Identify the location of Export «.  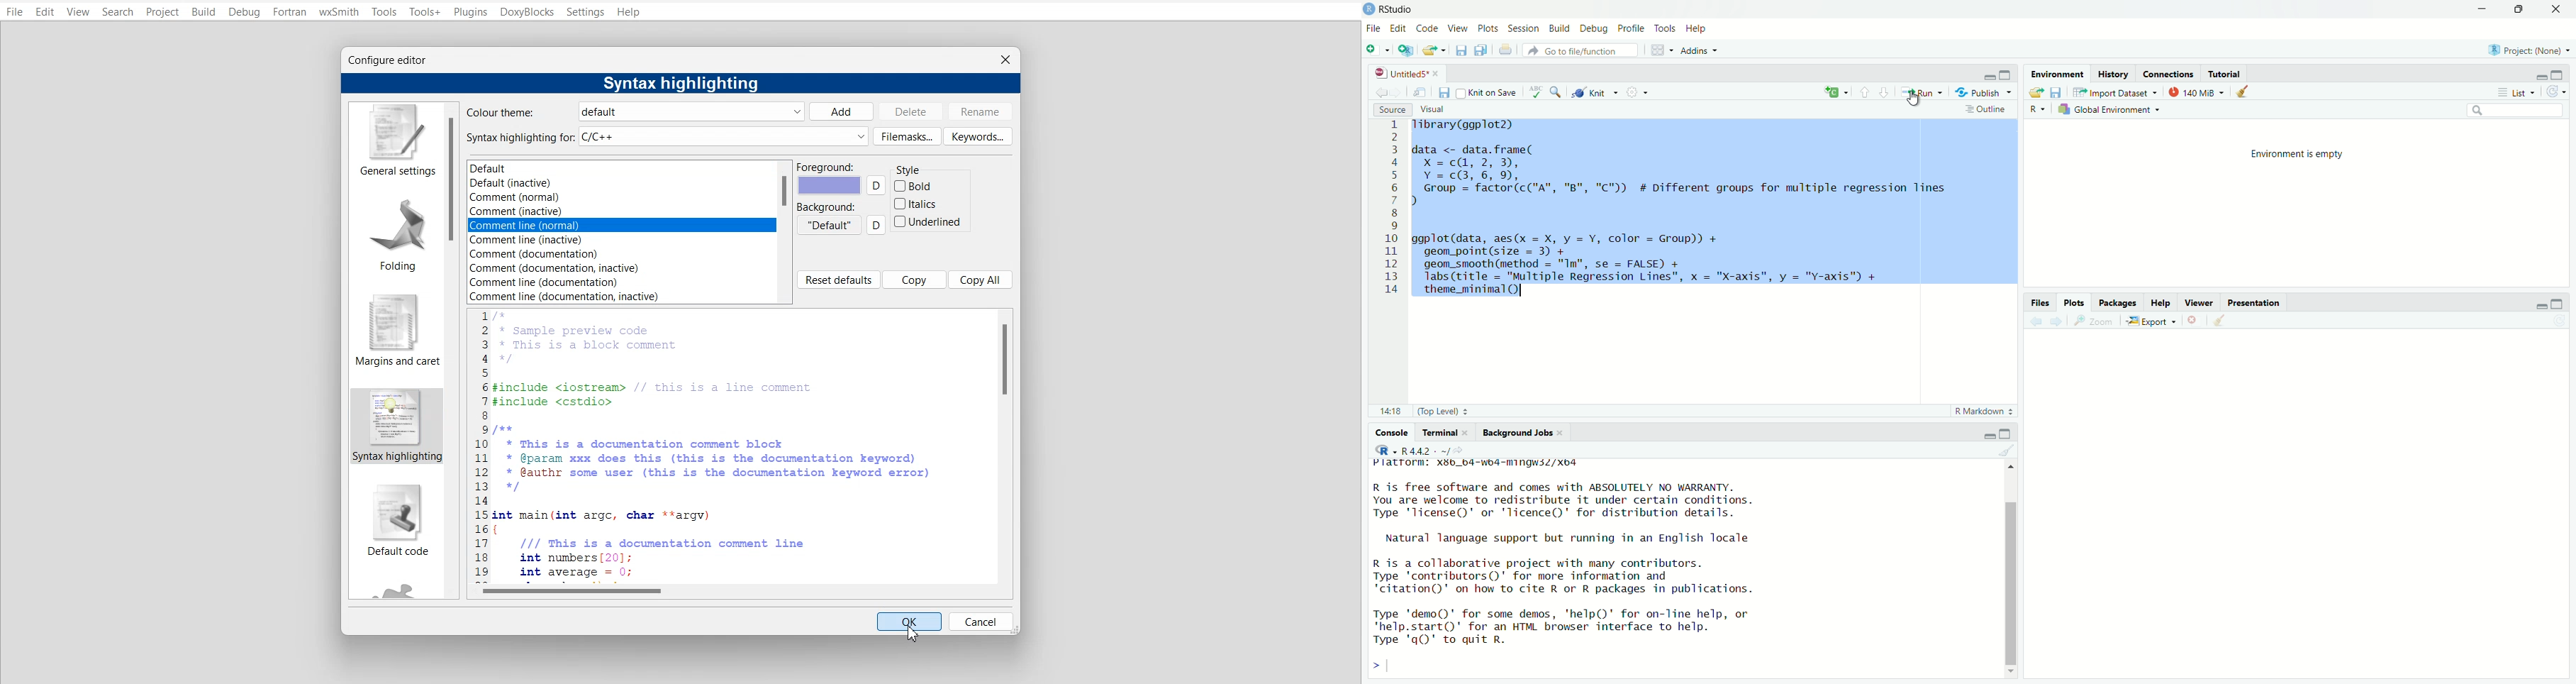
(2150, 321).